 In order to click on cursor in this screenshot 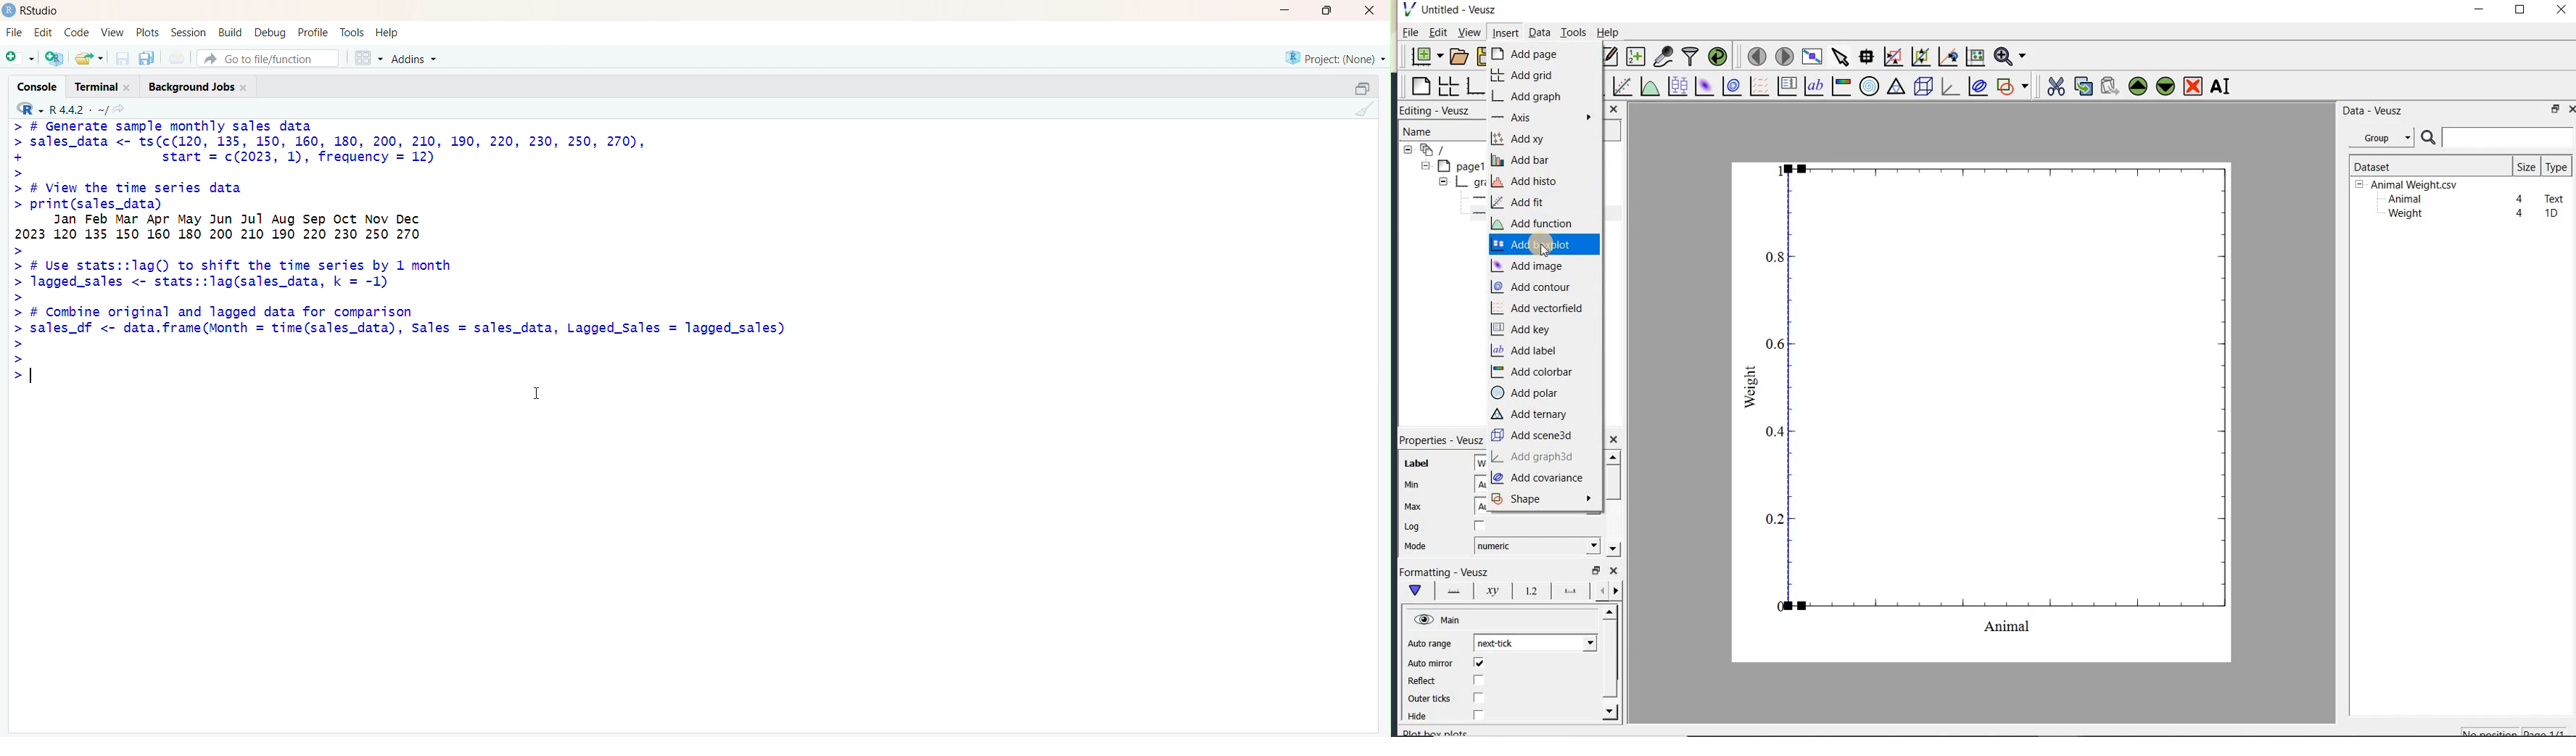, I will do `click(1545, 251)`.